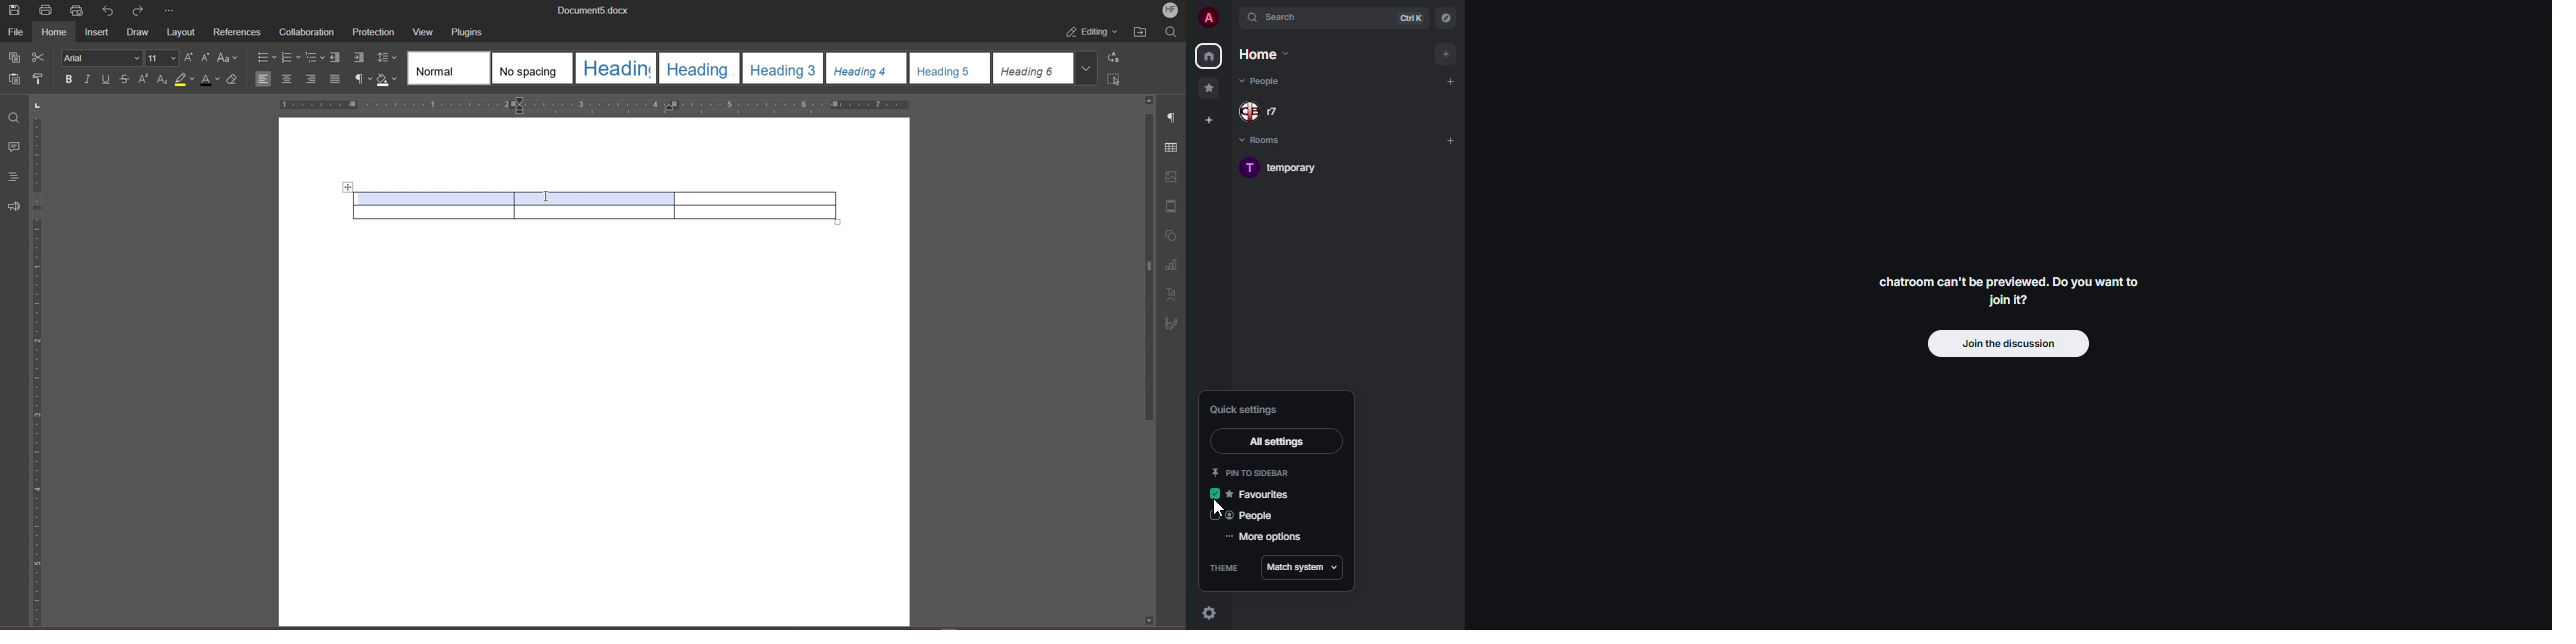 The height and width of the screenshot is (644, 2576). I want to click on Undo, so click(111, 11).